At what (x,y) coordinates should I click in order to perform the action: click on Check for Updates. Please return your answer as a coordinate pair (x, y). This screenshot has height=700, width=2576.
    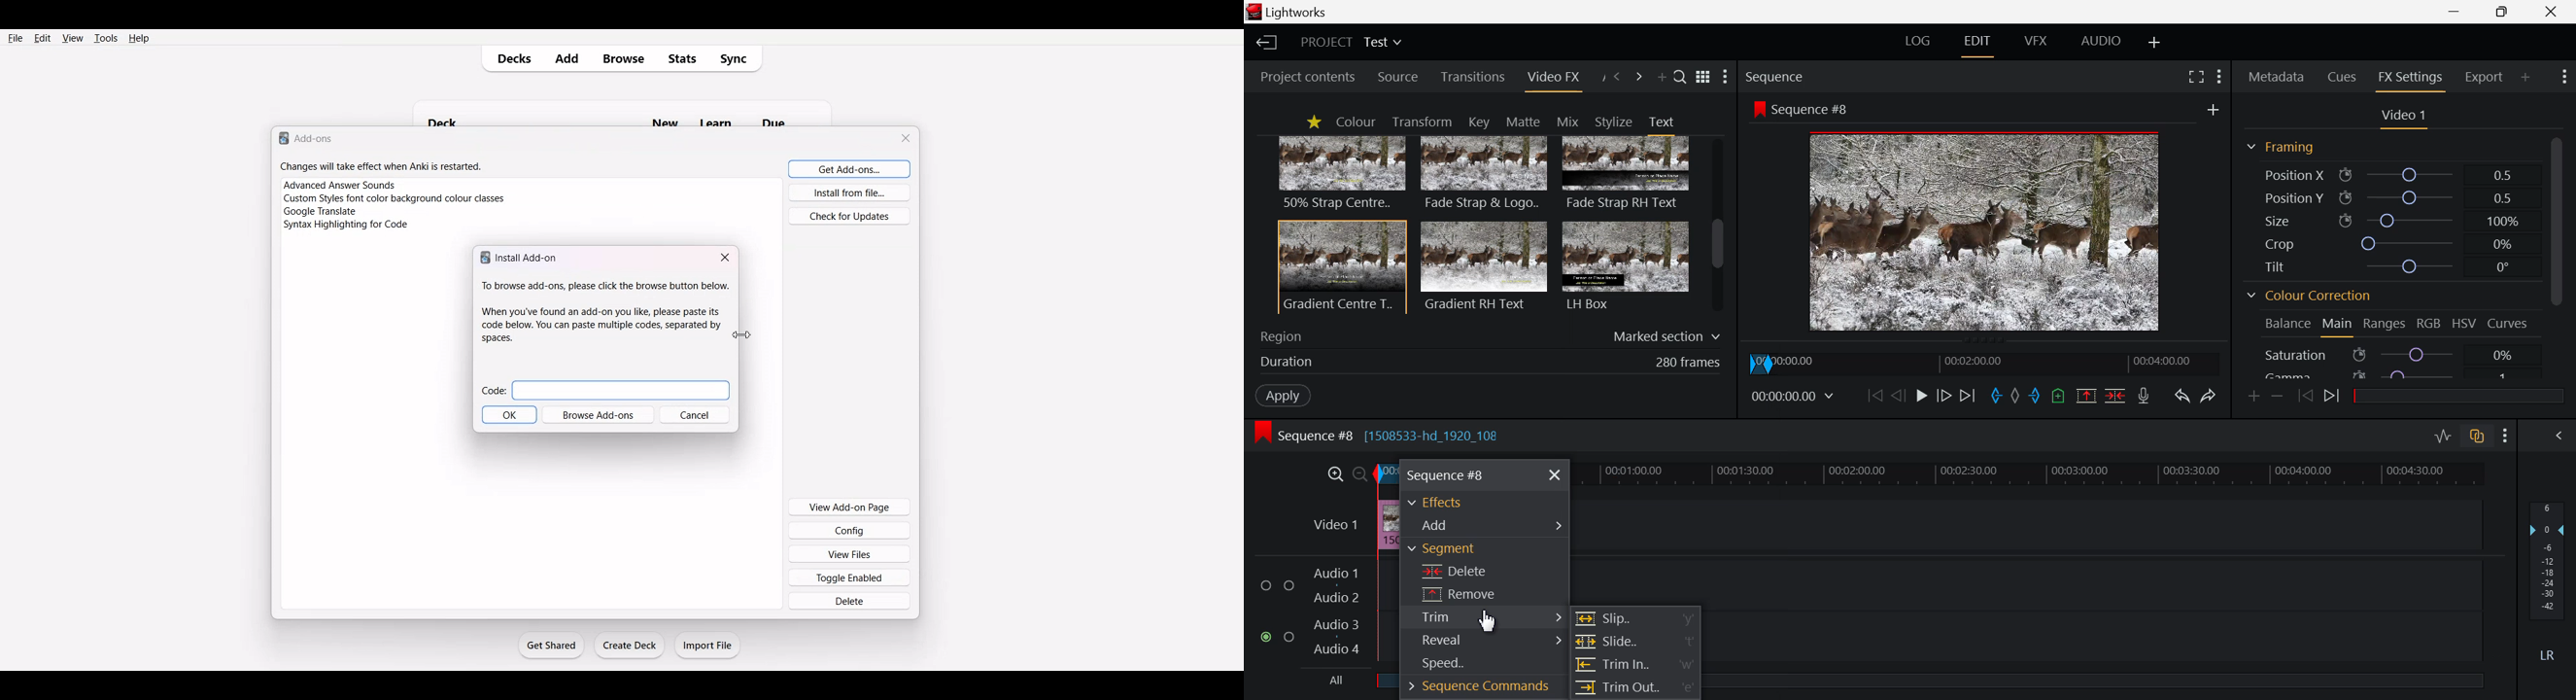
    Looking at the image, I should click on (849, 215).